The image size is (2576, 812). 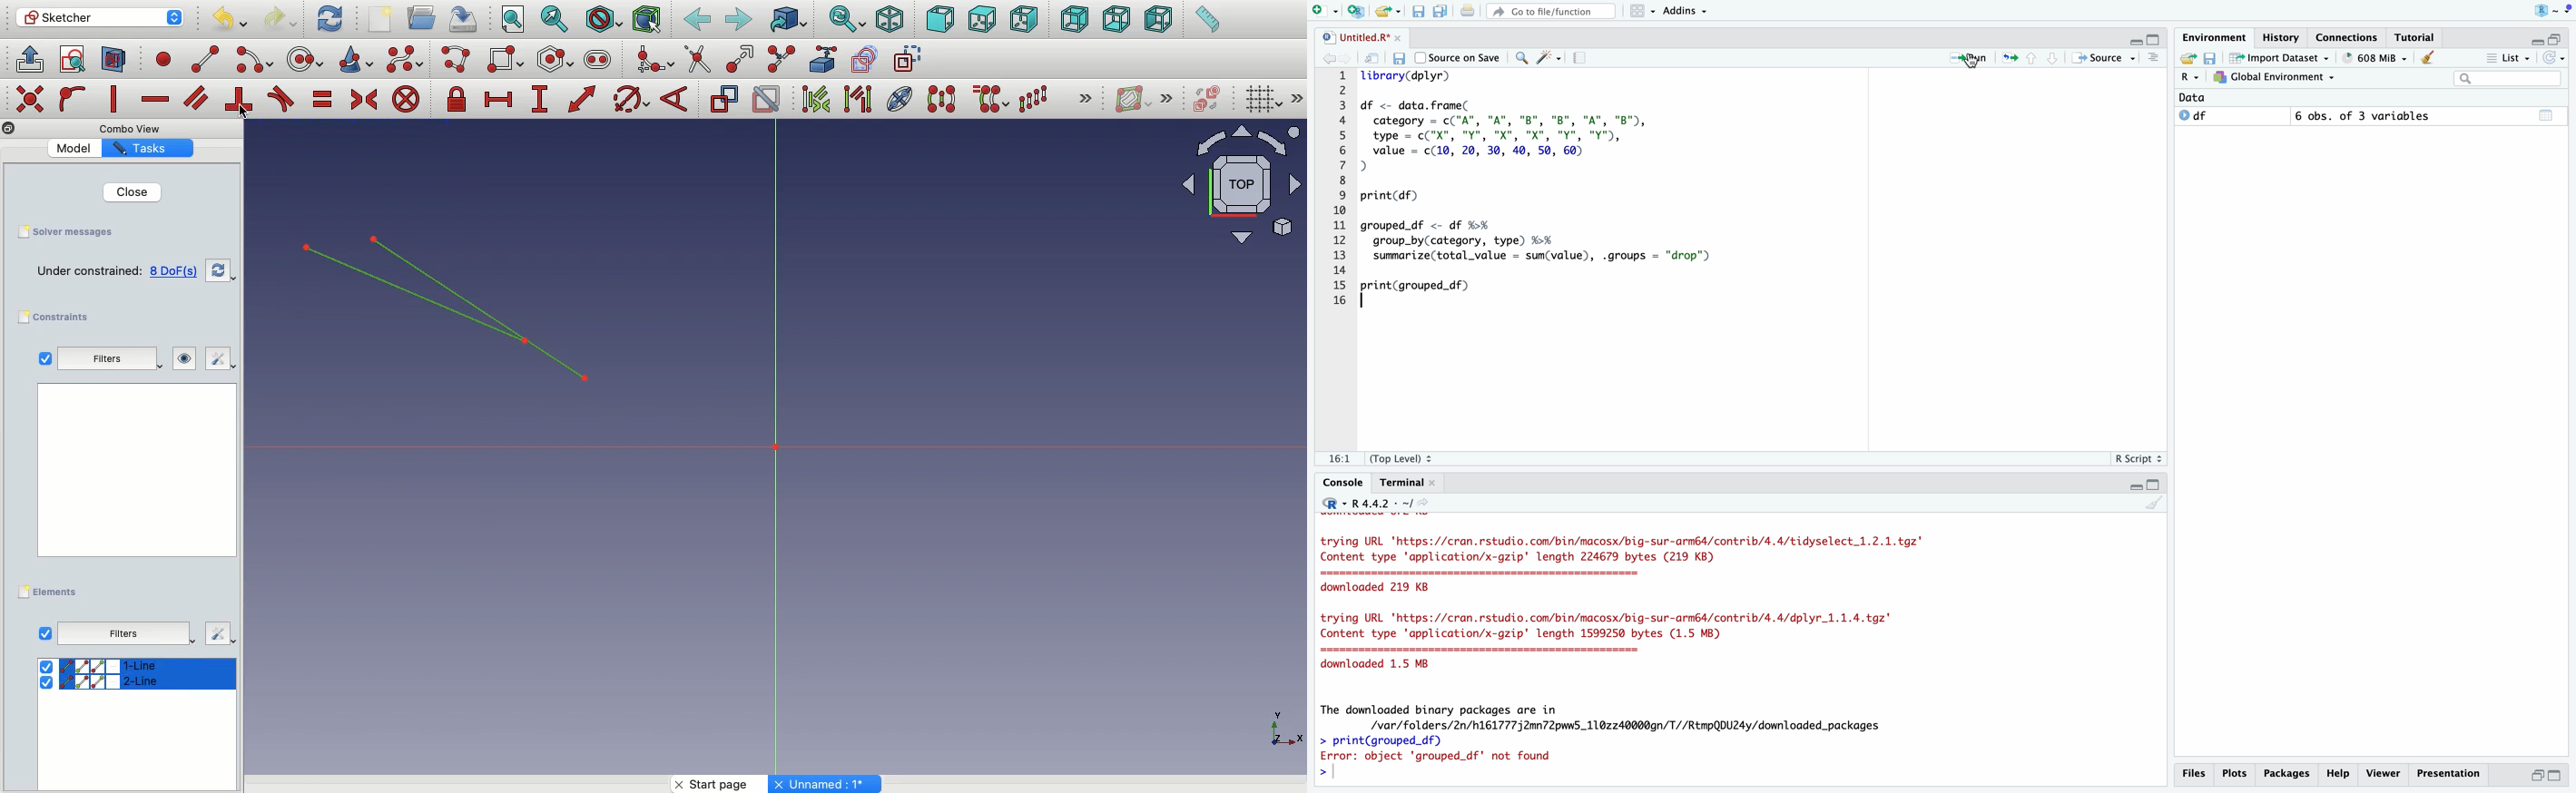 I want to click on carbon copy, so click(x=868, y=60).